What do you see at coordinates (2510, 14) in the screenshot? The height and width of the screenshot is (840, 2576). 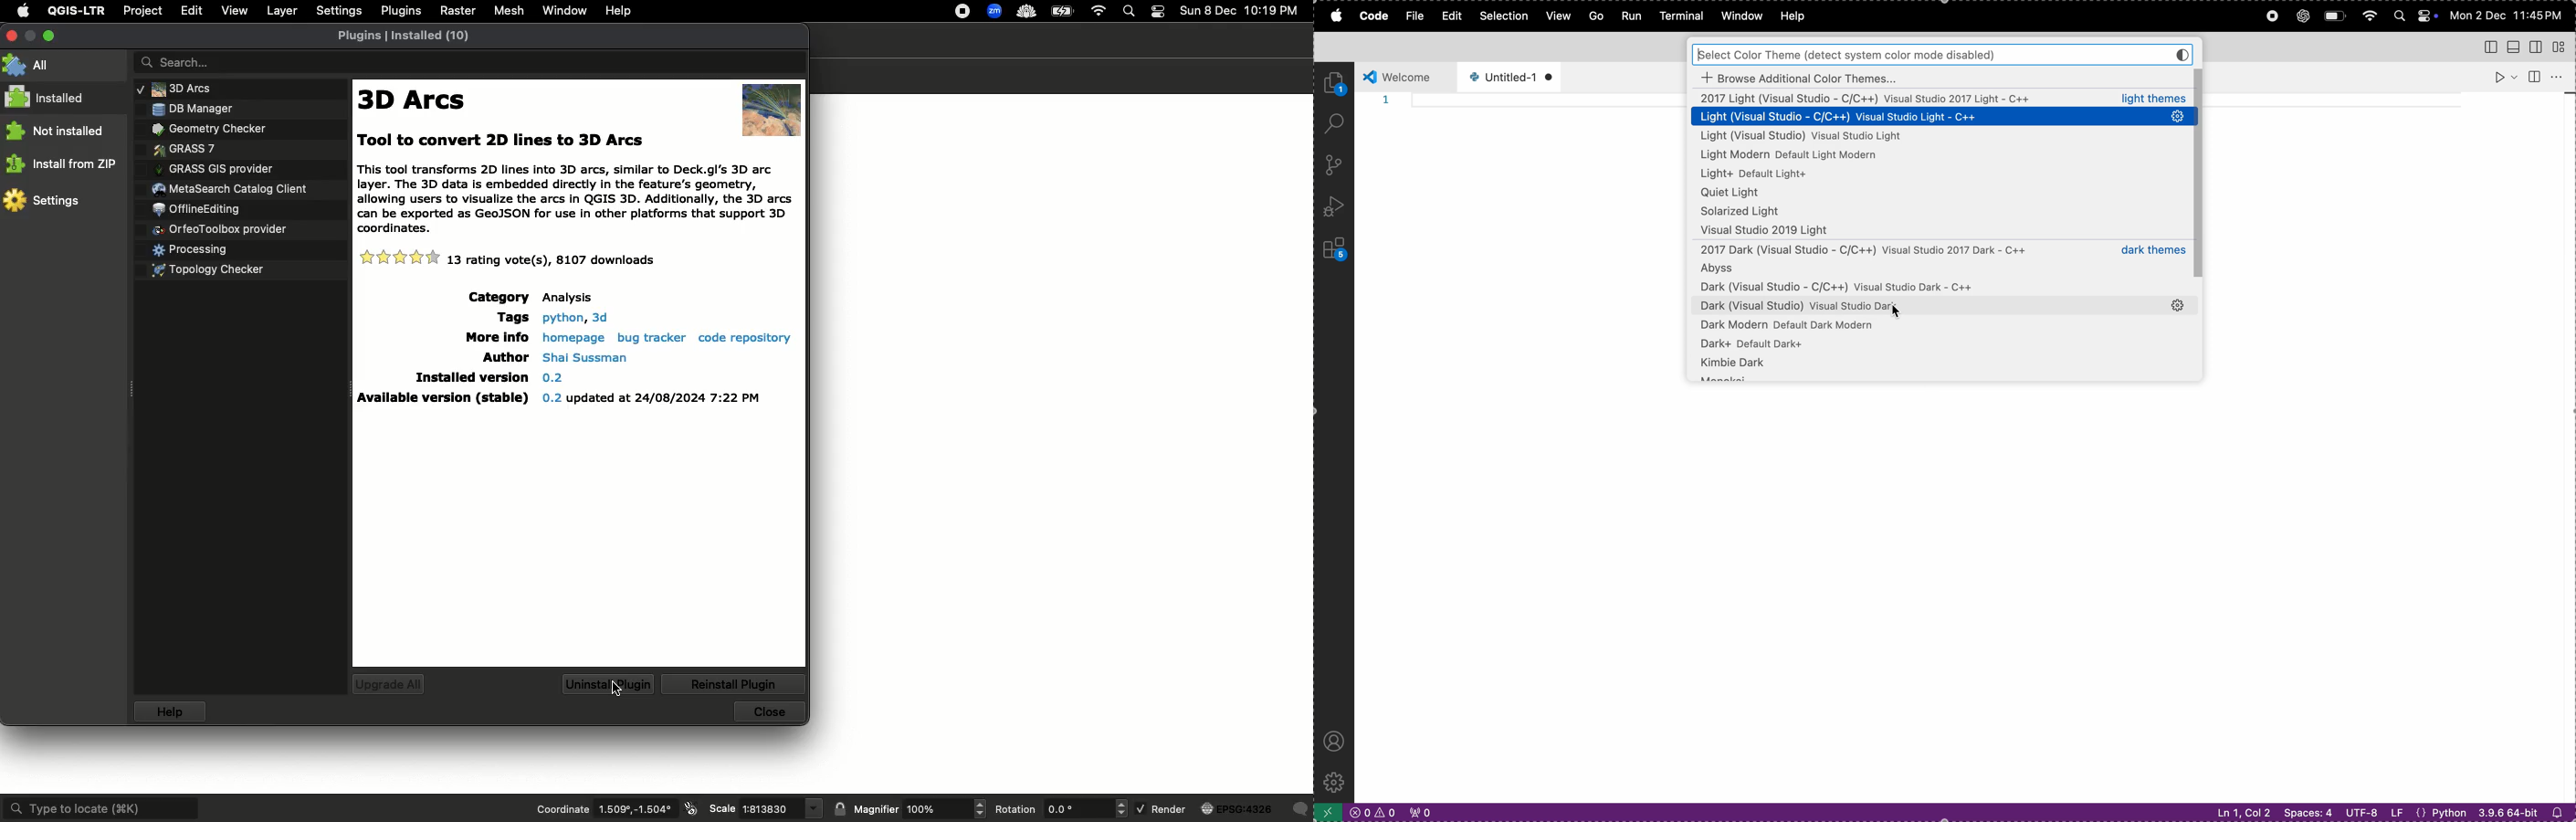 I see `date and time` at bounding box center [2510, 14].